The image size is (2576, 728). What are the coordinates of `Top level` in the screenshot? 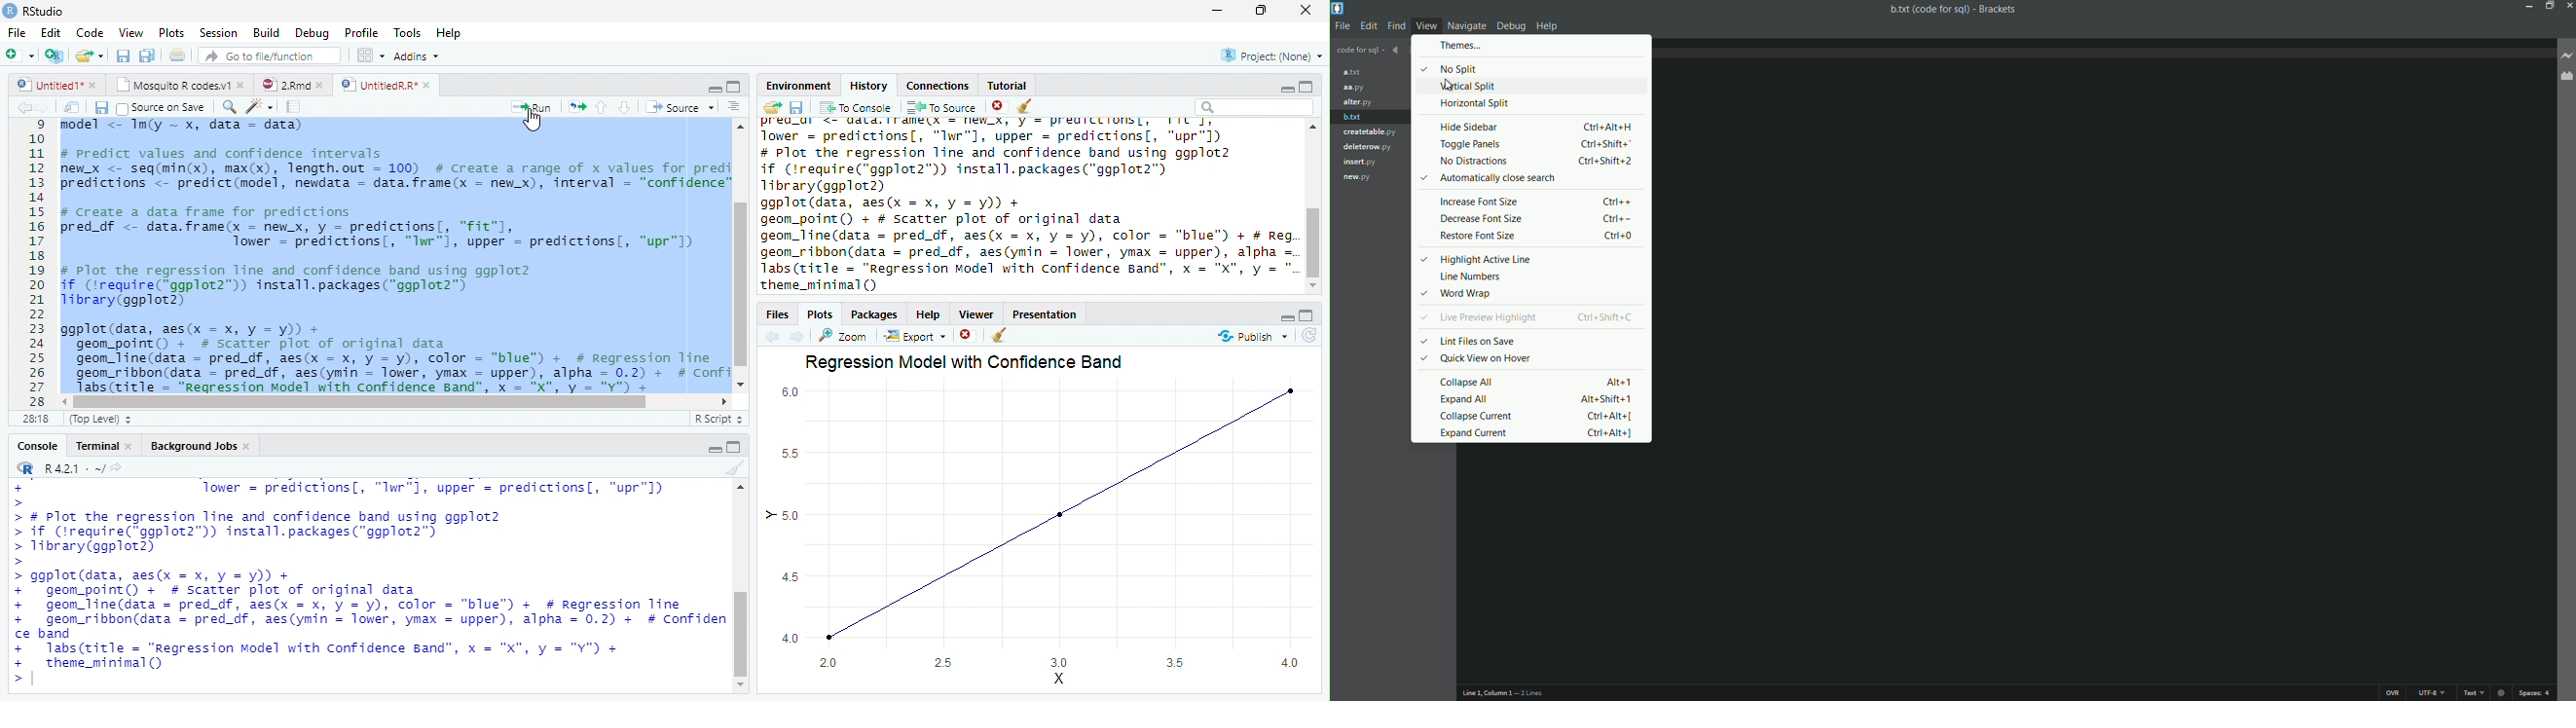 It's located at (99, 421).